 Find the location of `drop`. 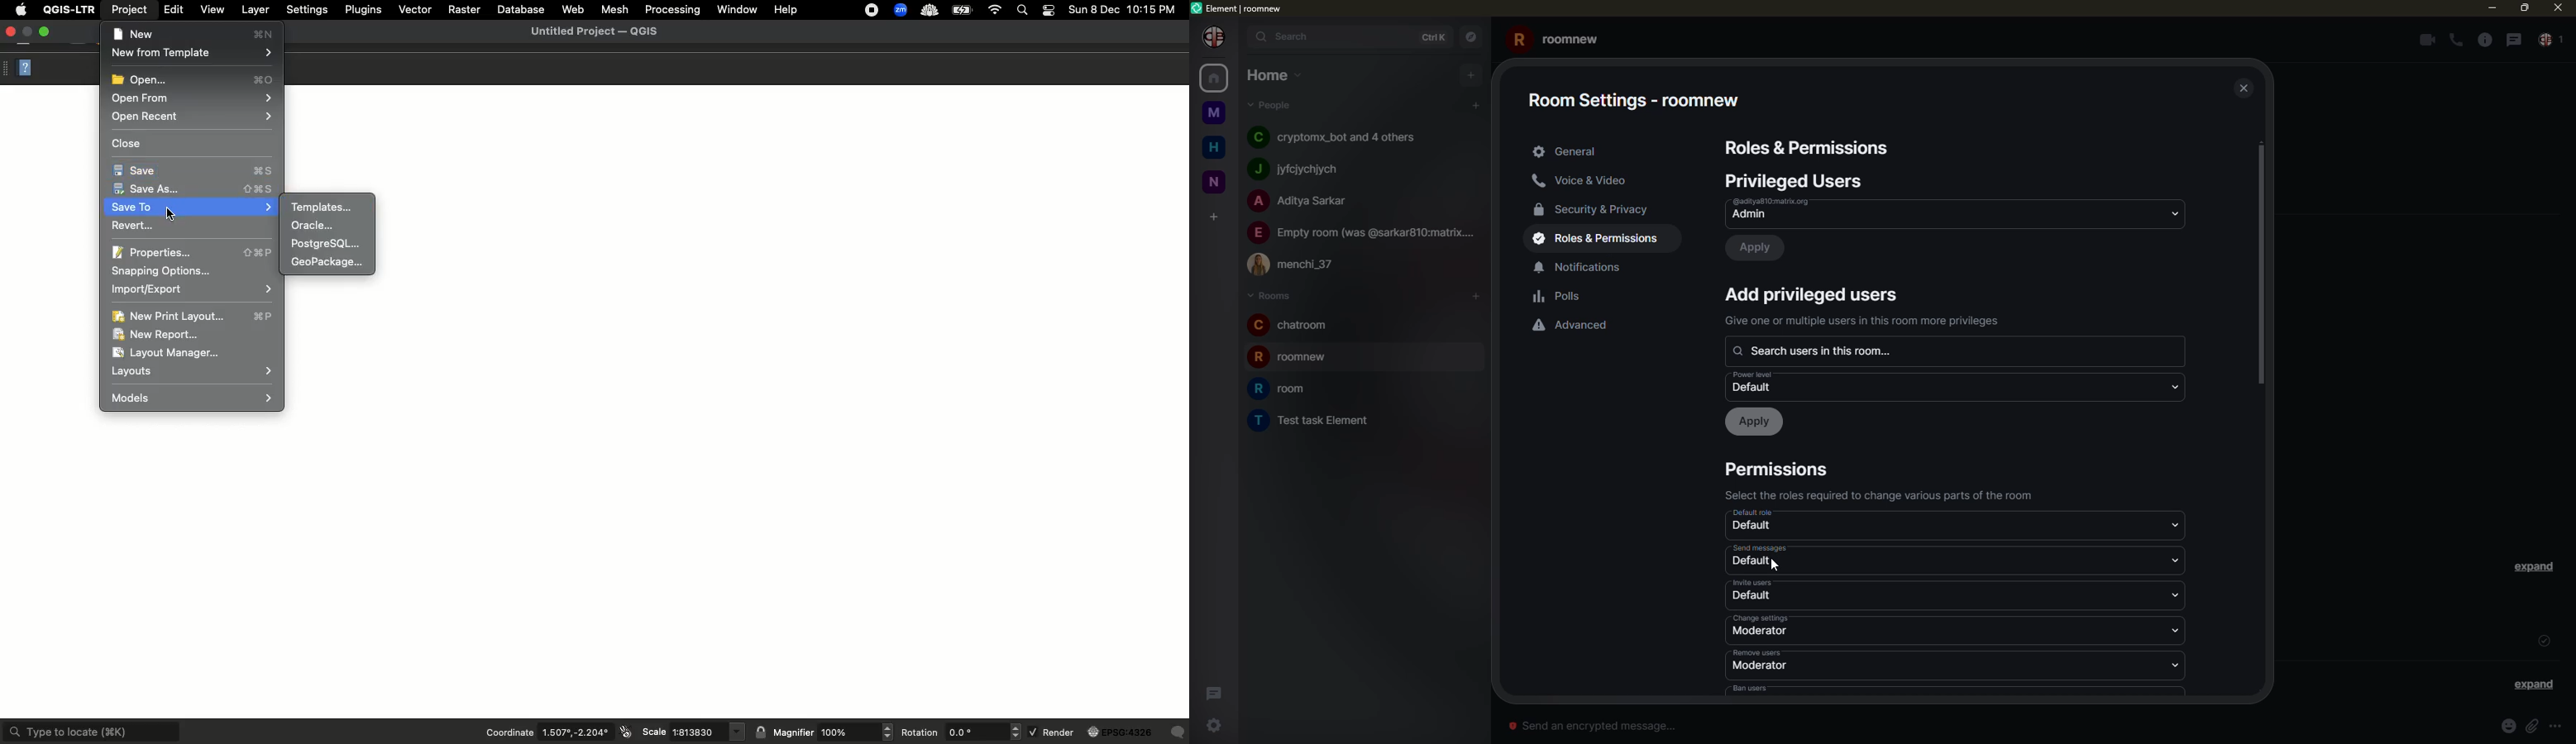

drop is located at coordinates (2180, 596).